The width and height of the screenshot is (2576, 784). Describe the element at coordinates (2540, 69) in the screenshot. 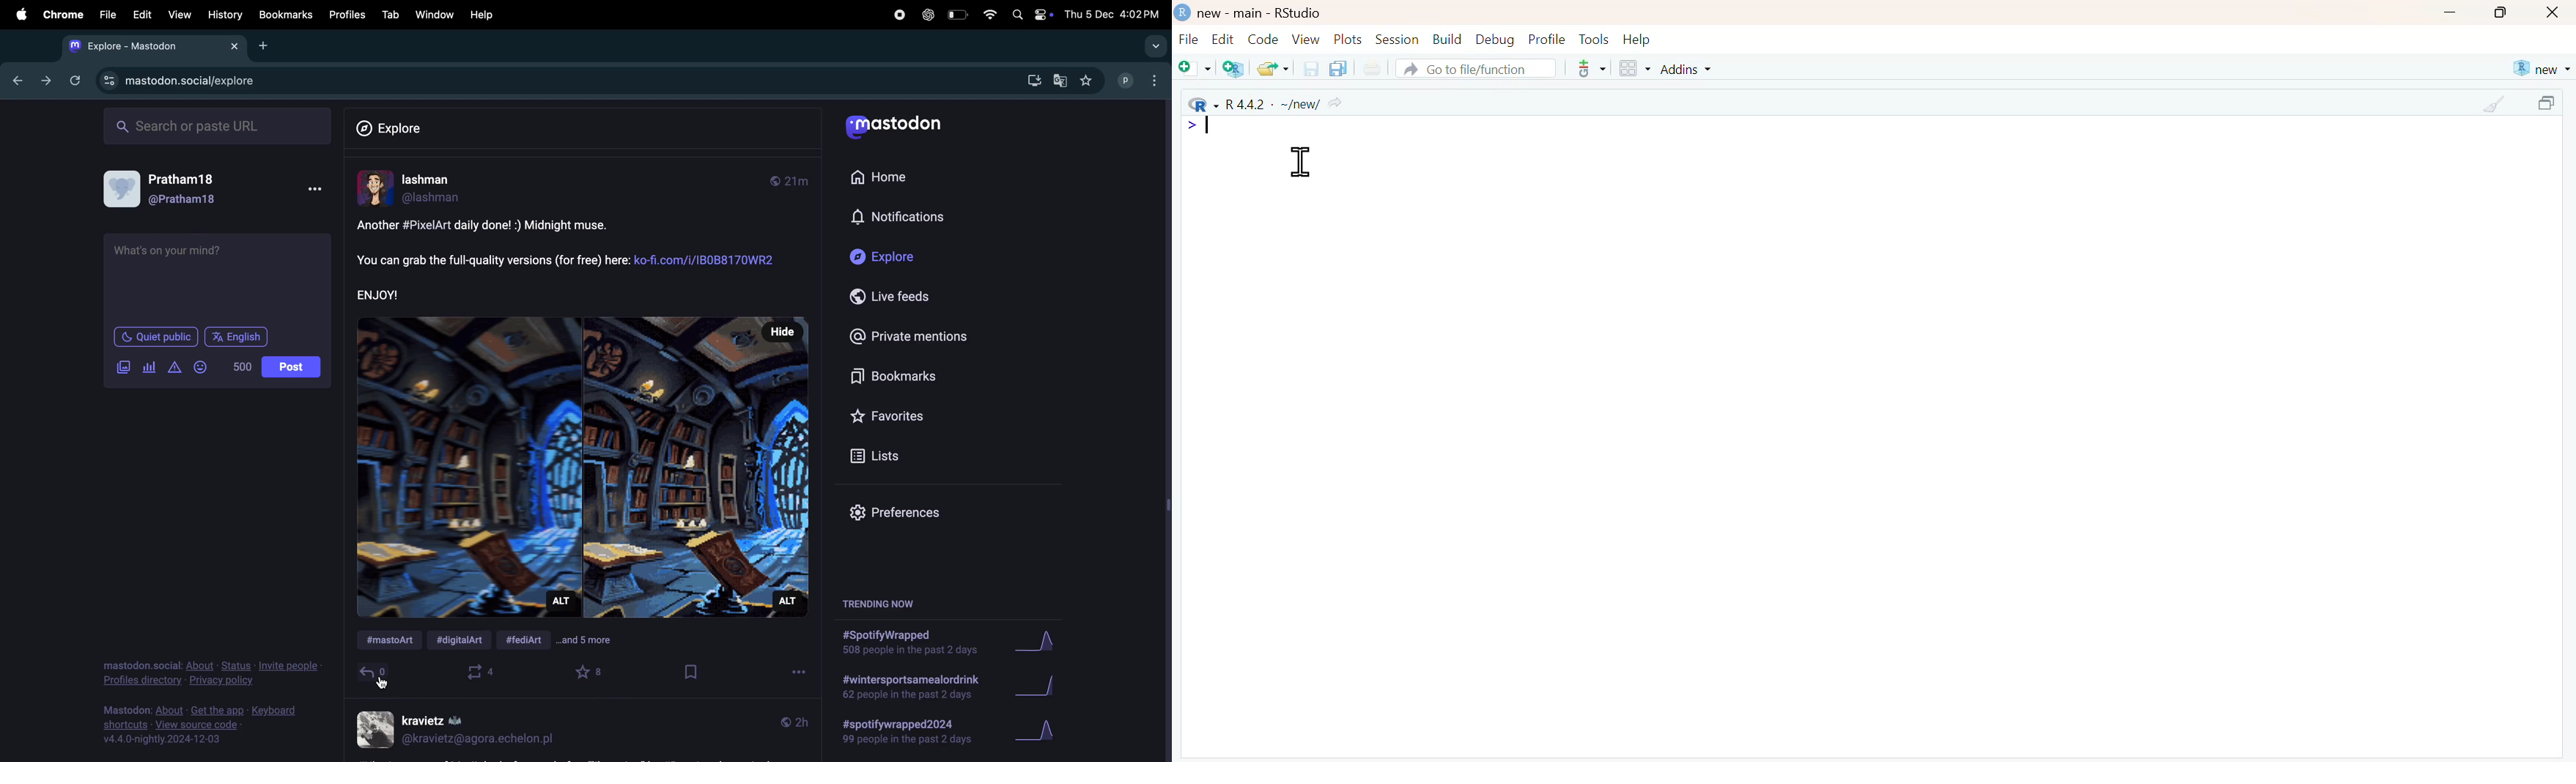

I see `new` at that location.